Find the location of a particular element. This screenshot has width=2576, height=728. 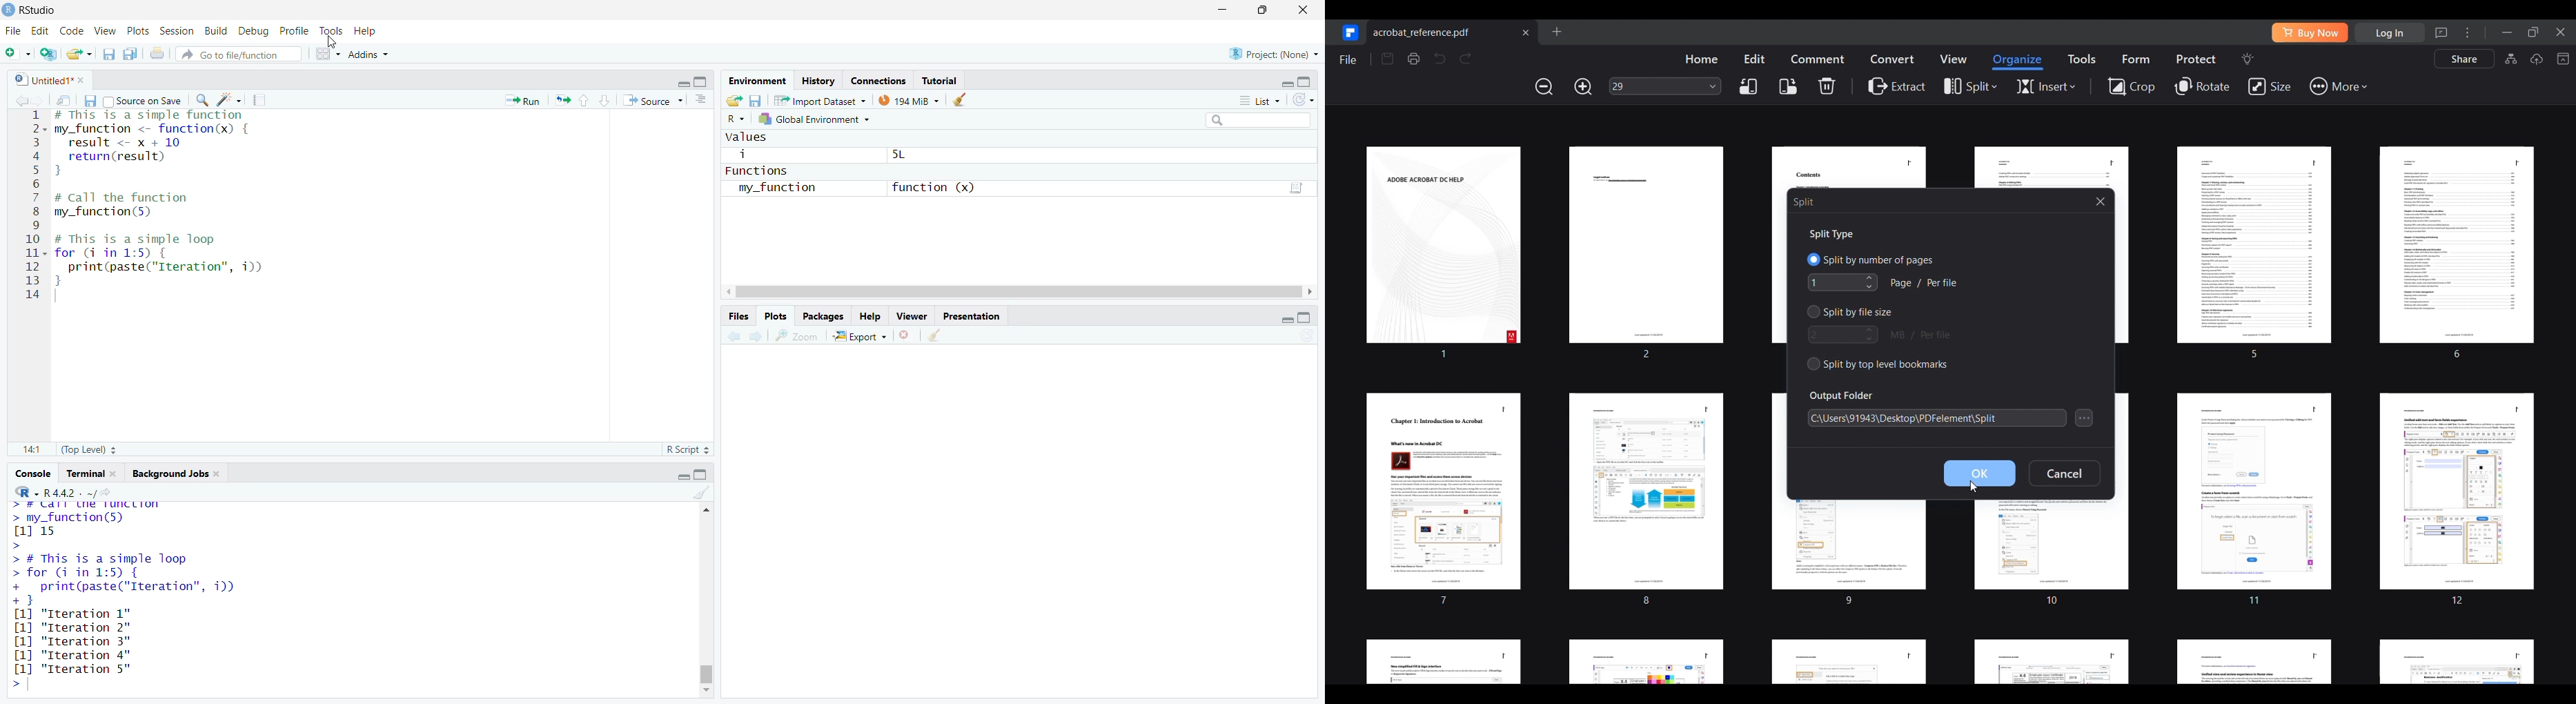

5L is located at coordinates (908, 156).